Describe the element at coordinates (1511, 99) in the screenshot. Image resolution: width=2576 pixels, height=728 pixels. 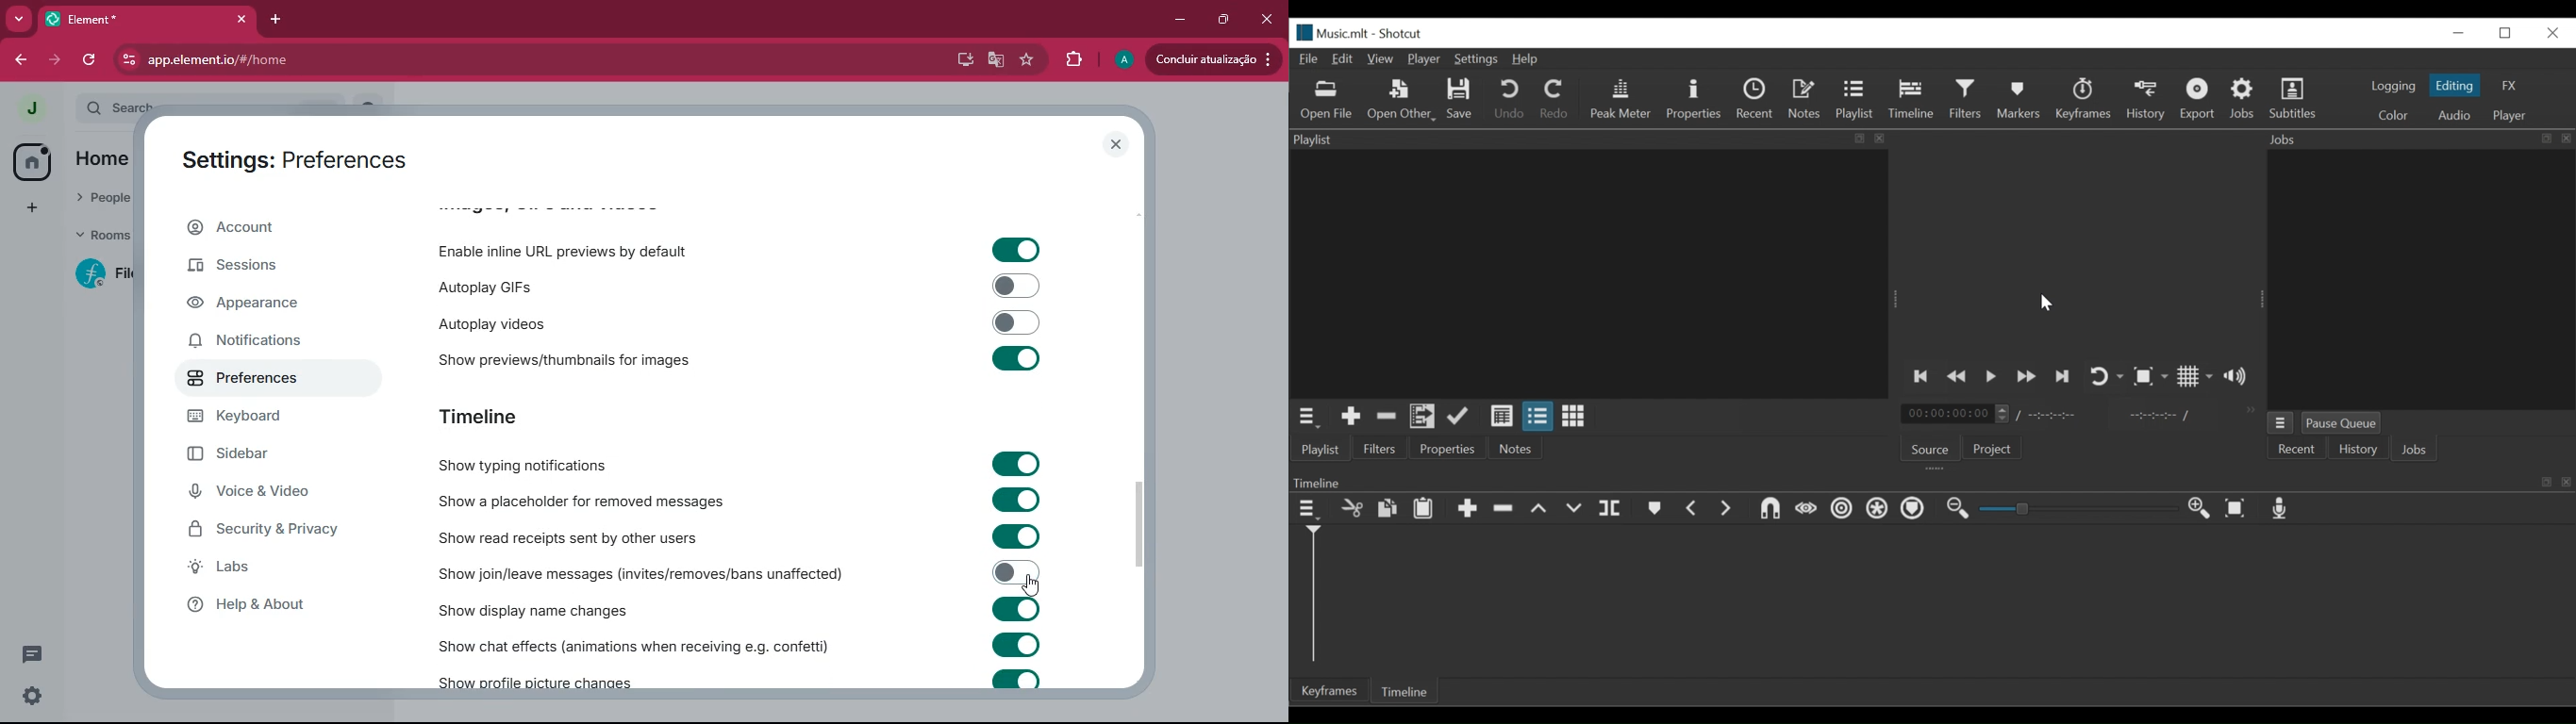
I see `Undo` at that location.